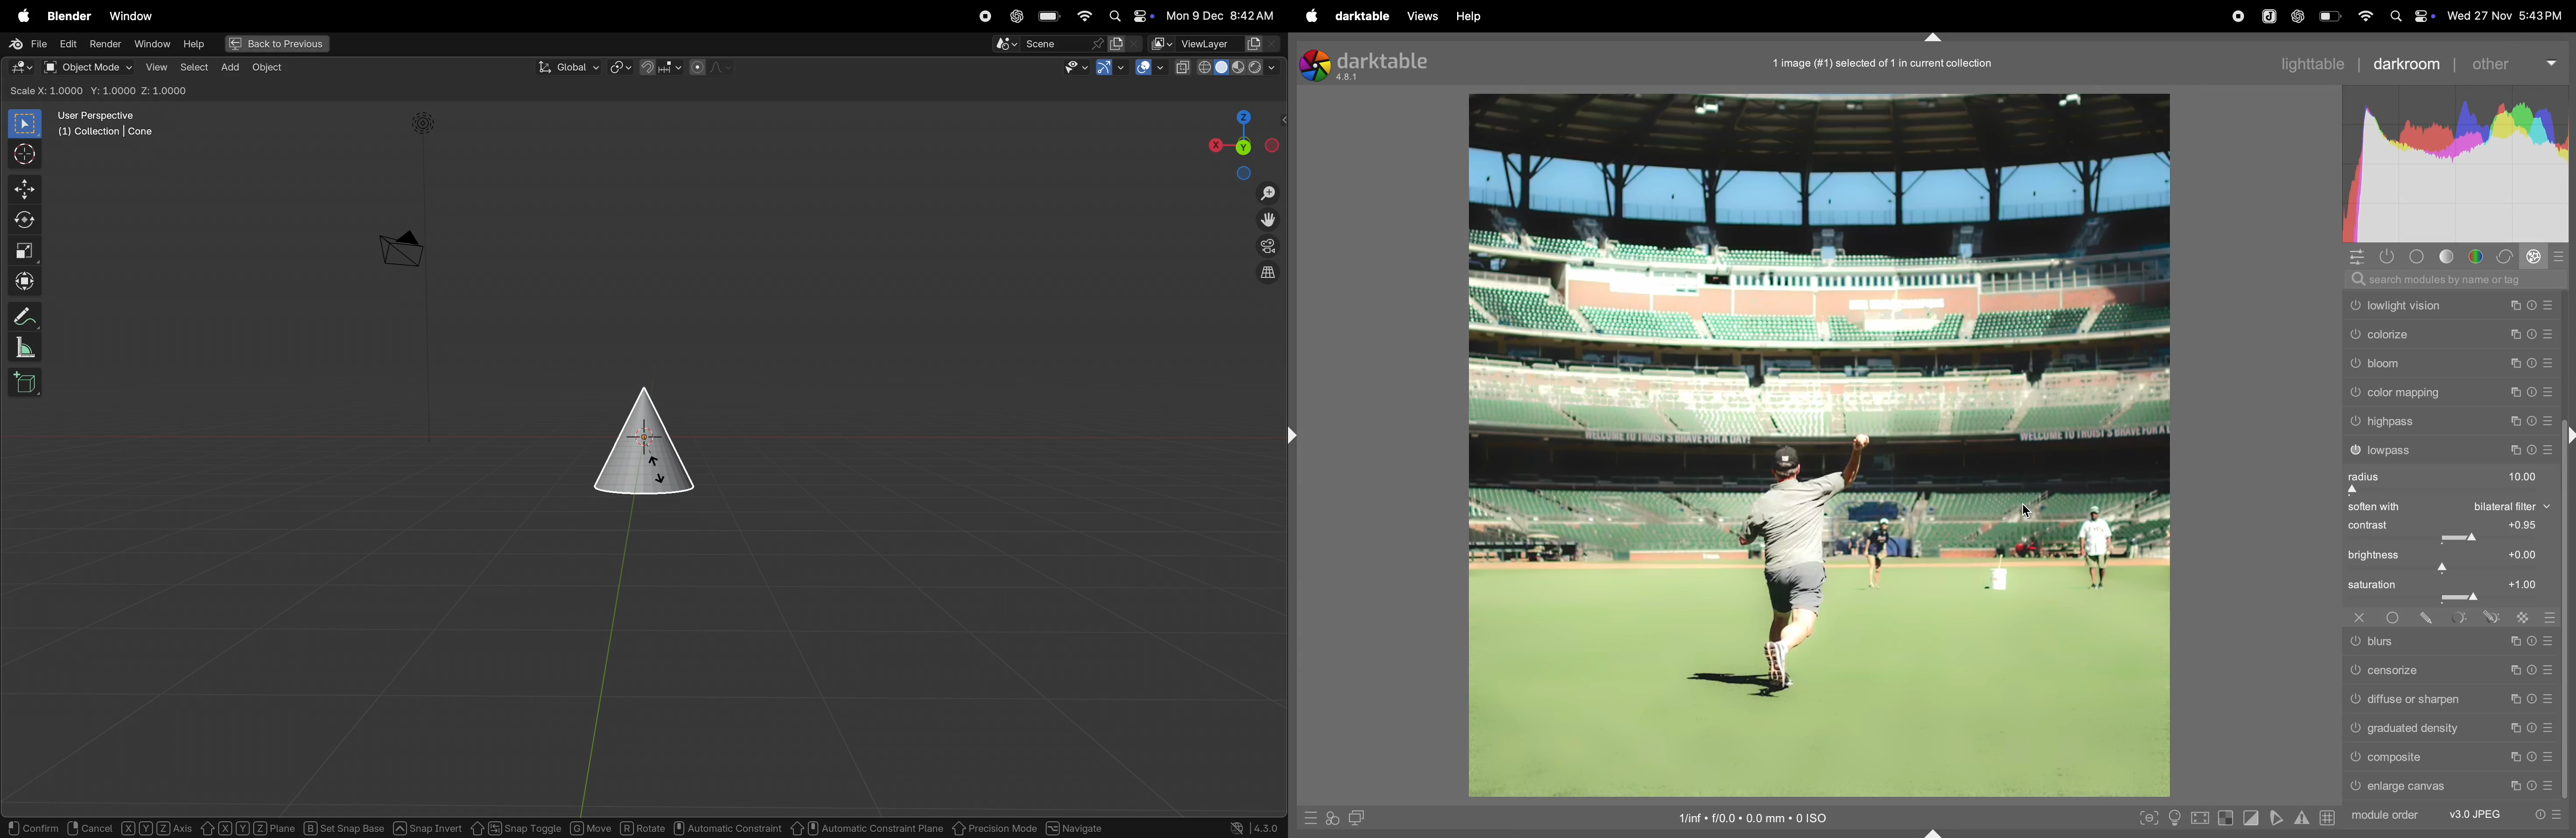 The image size is (2576, 840). Describe the element at coordinates (2277, 818) in the screenshot. I see `toggle soft proffing` at that location.